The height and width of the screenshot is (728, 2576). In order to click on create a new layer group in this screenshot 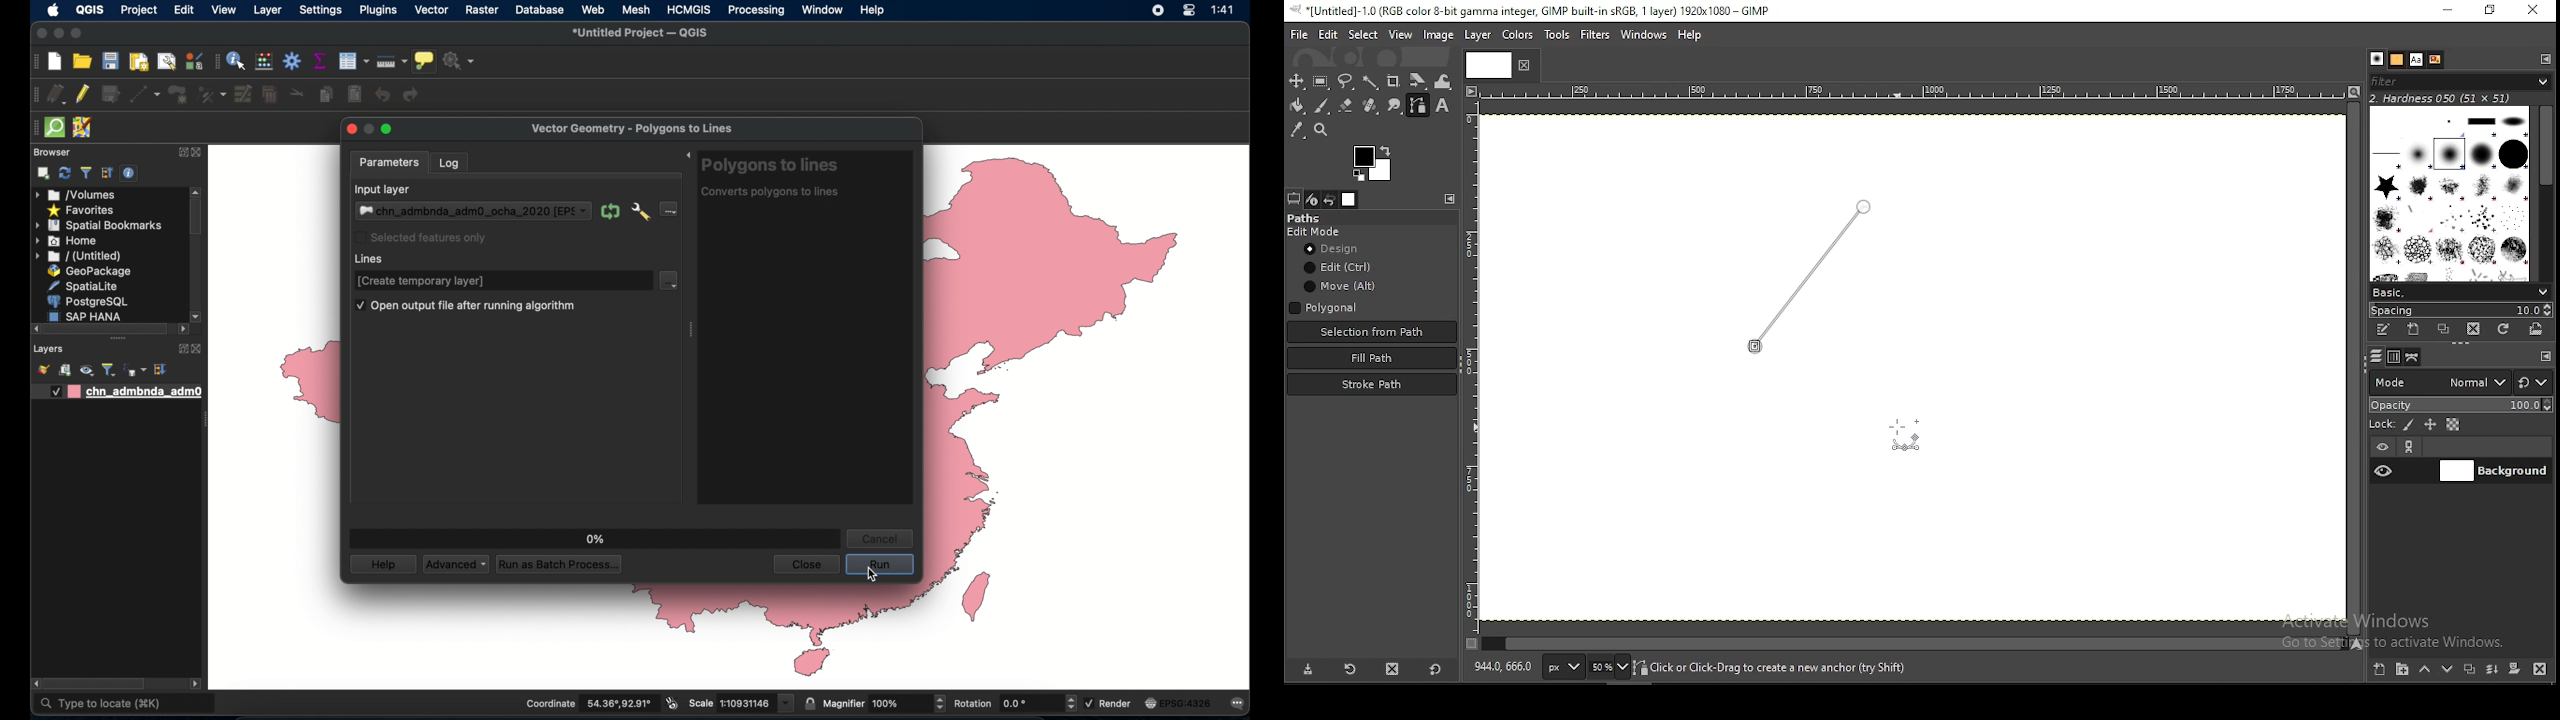, I will do `click(2404, 671)`.